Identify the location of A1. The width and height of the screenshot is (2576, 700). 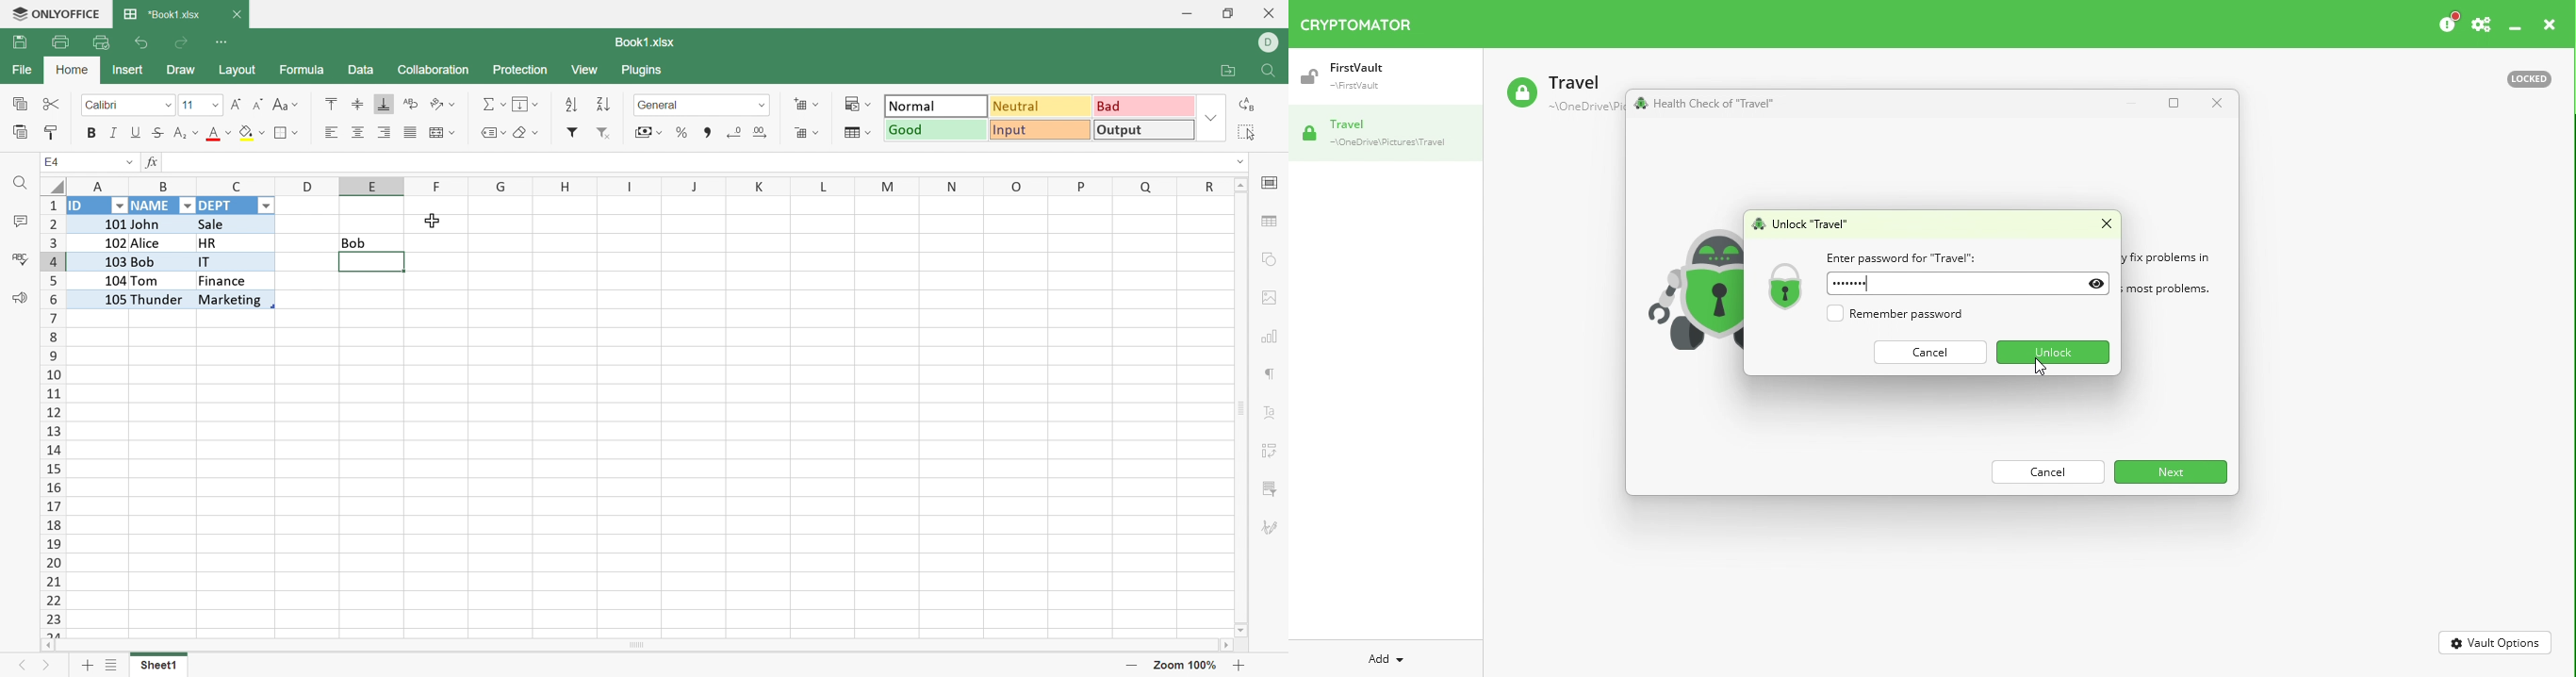
(52, 162).